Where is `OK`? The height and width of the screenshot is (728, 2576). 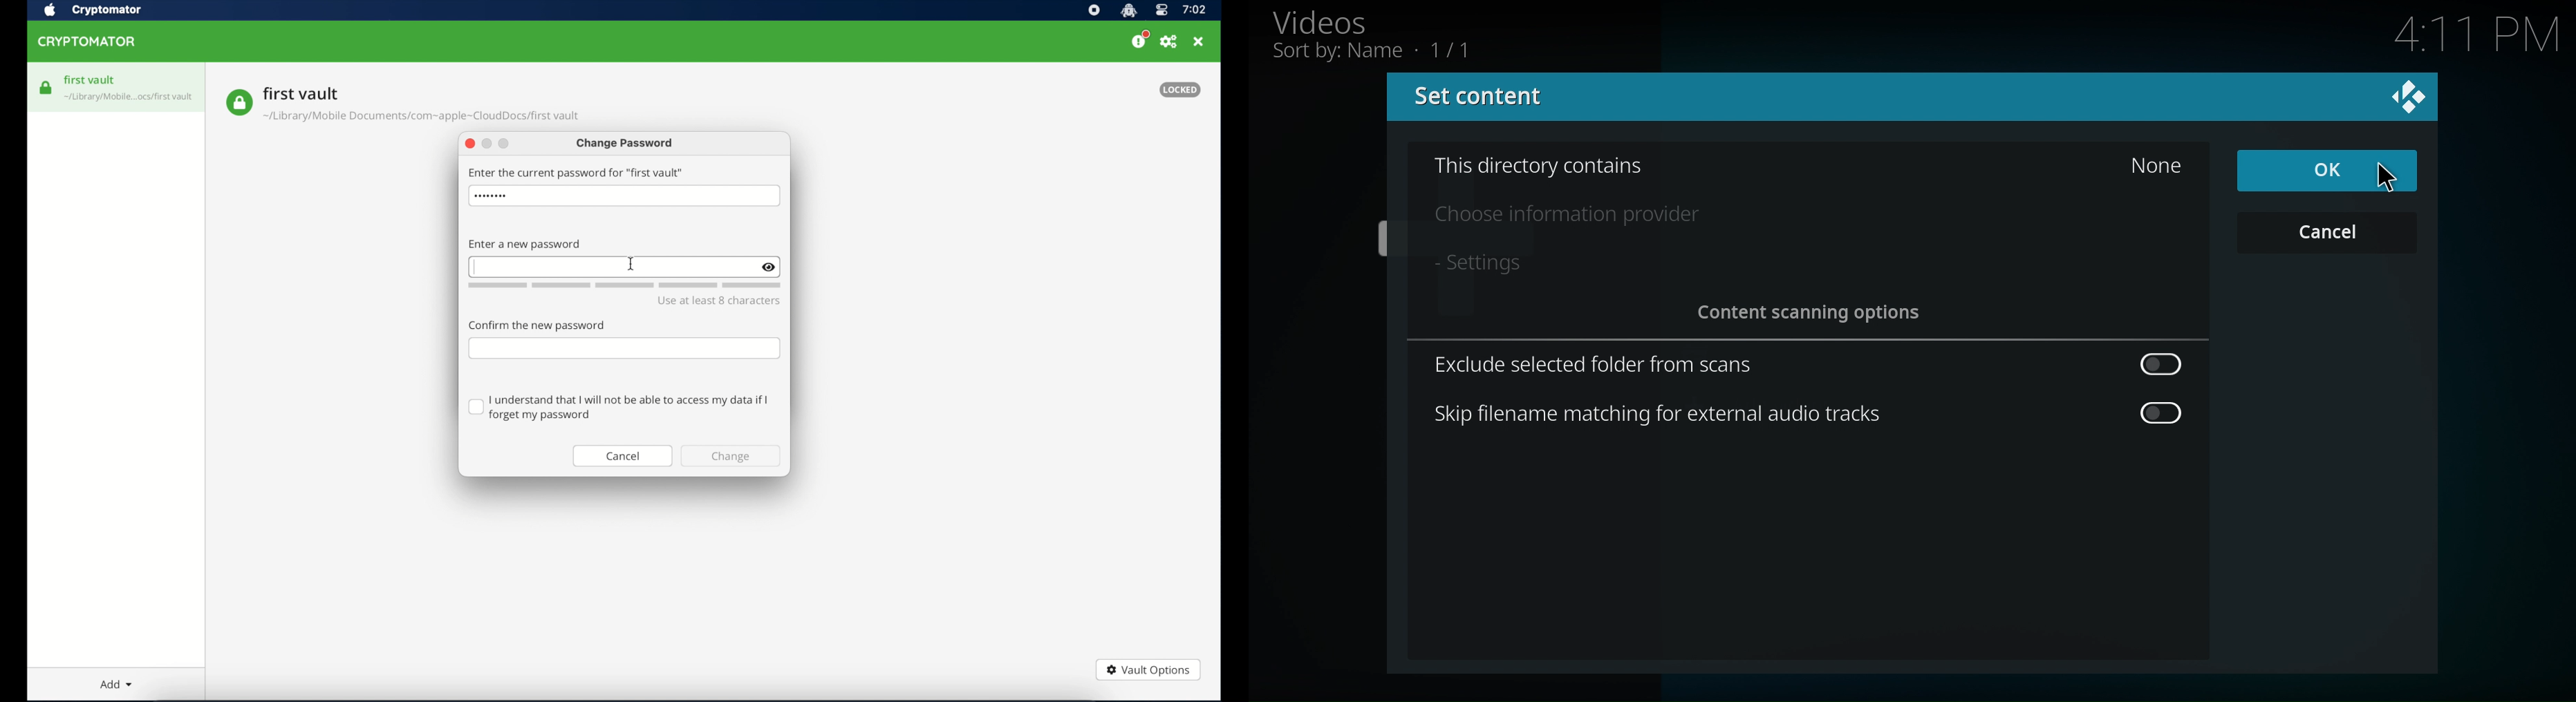 OK is located at coordinates (2326, 170).